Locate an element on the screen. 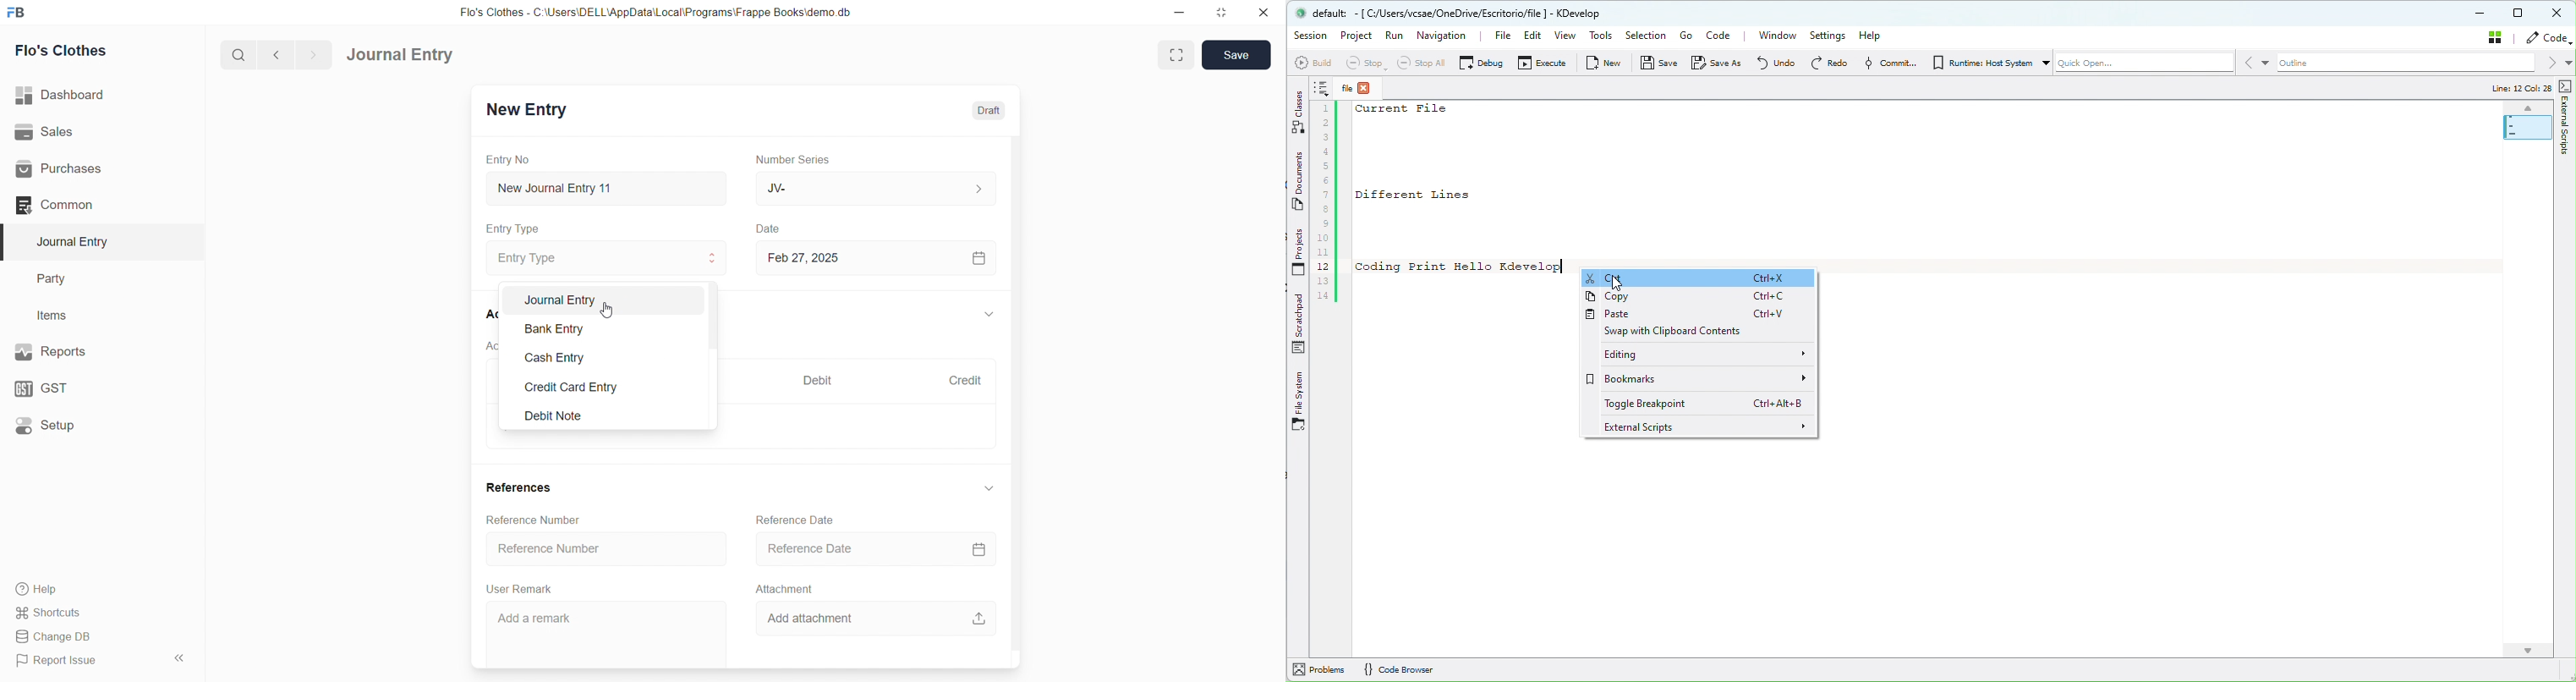  Cut is located at coordinates (1702, 275).